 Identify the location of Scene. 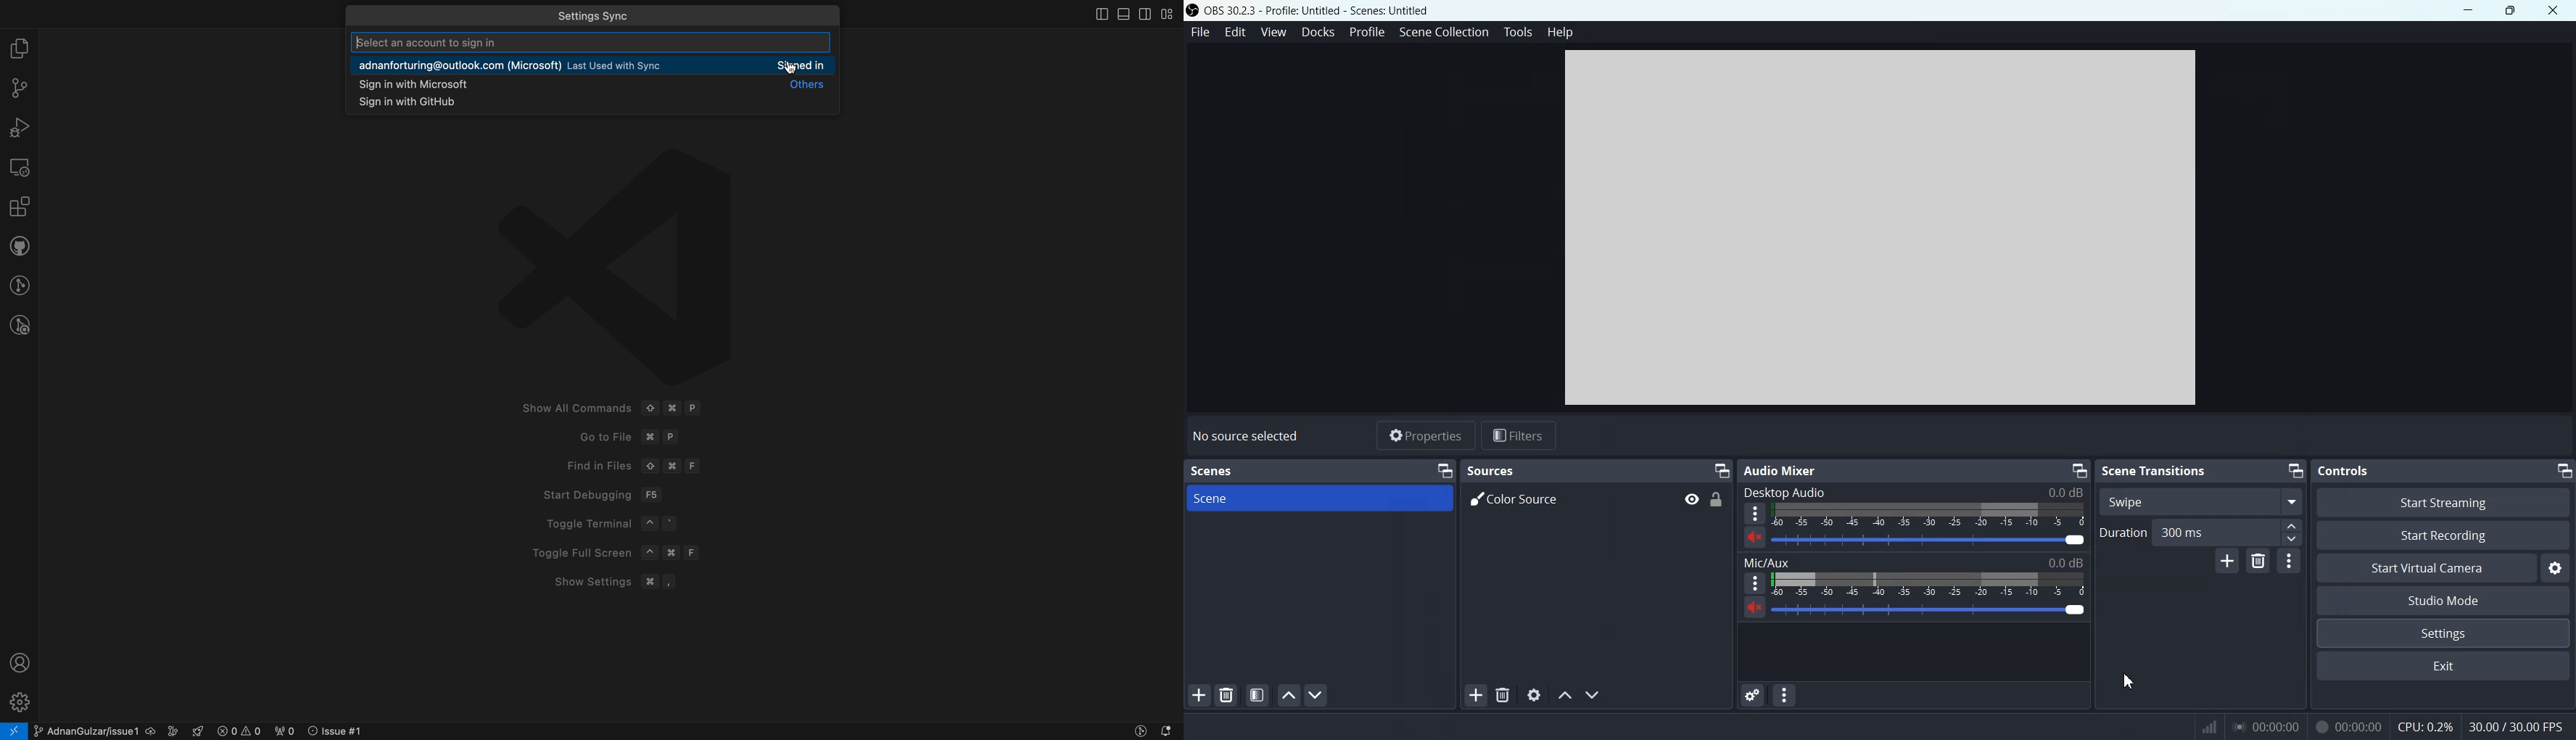
(1321, 498).